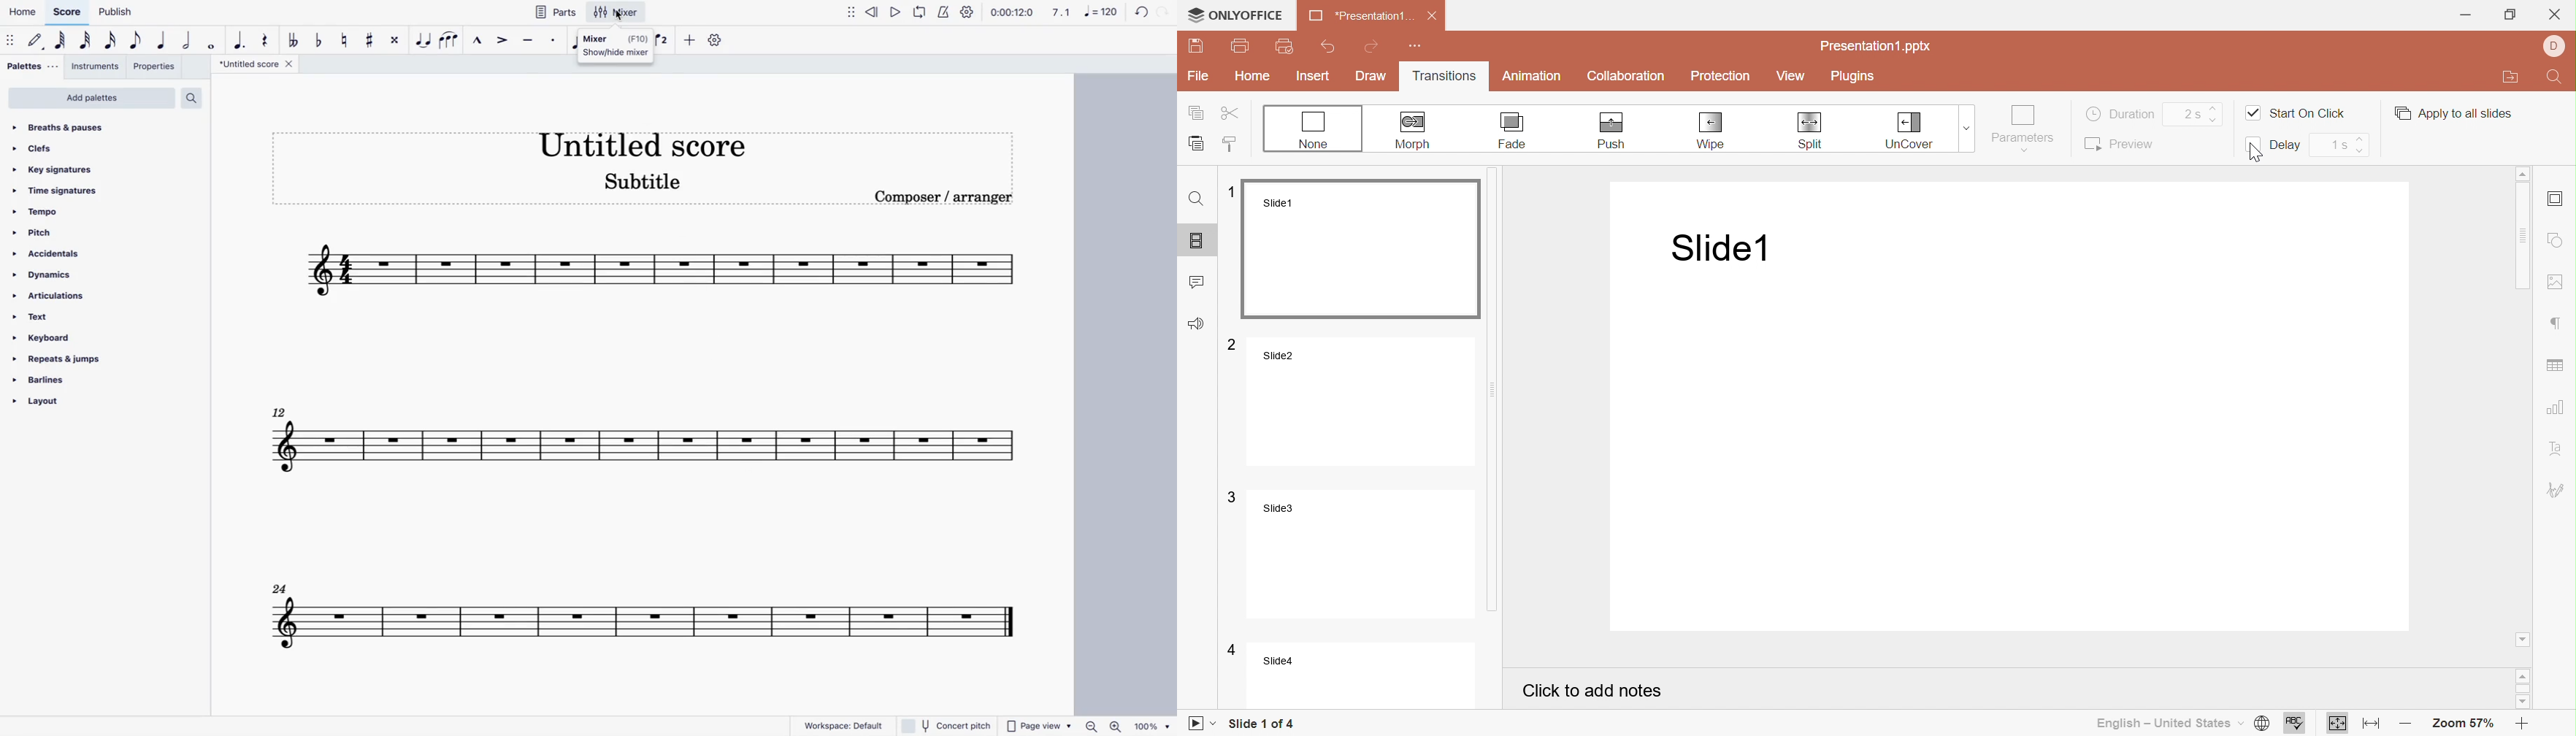  I want to click on 1, so click(1233, 189).